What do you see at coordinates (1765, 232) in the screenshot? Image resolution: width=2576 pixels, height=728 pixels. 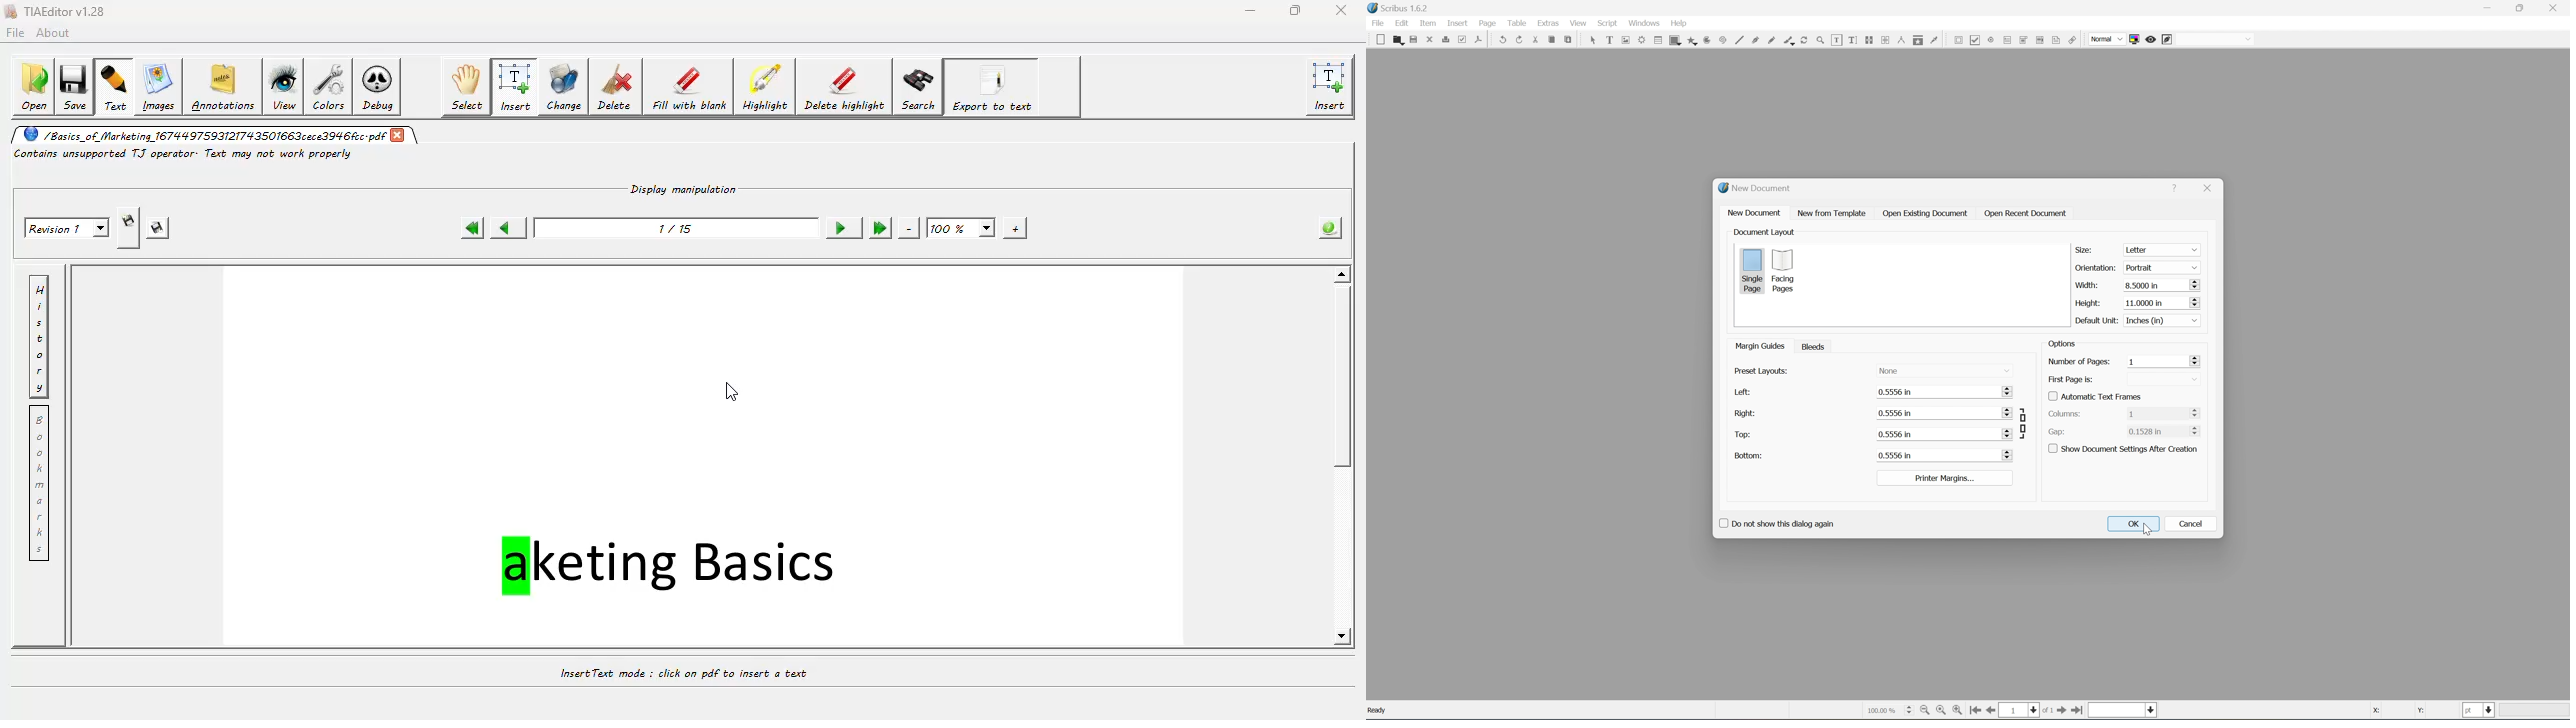 I see `document layout` at bounding box center [1765, 232].